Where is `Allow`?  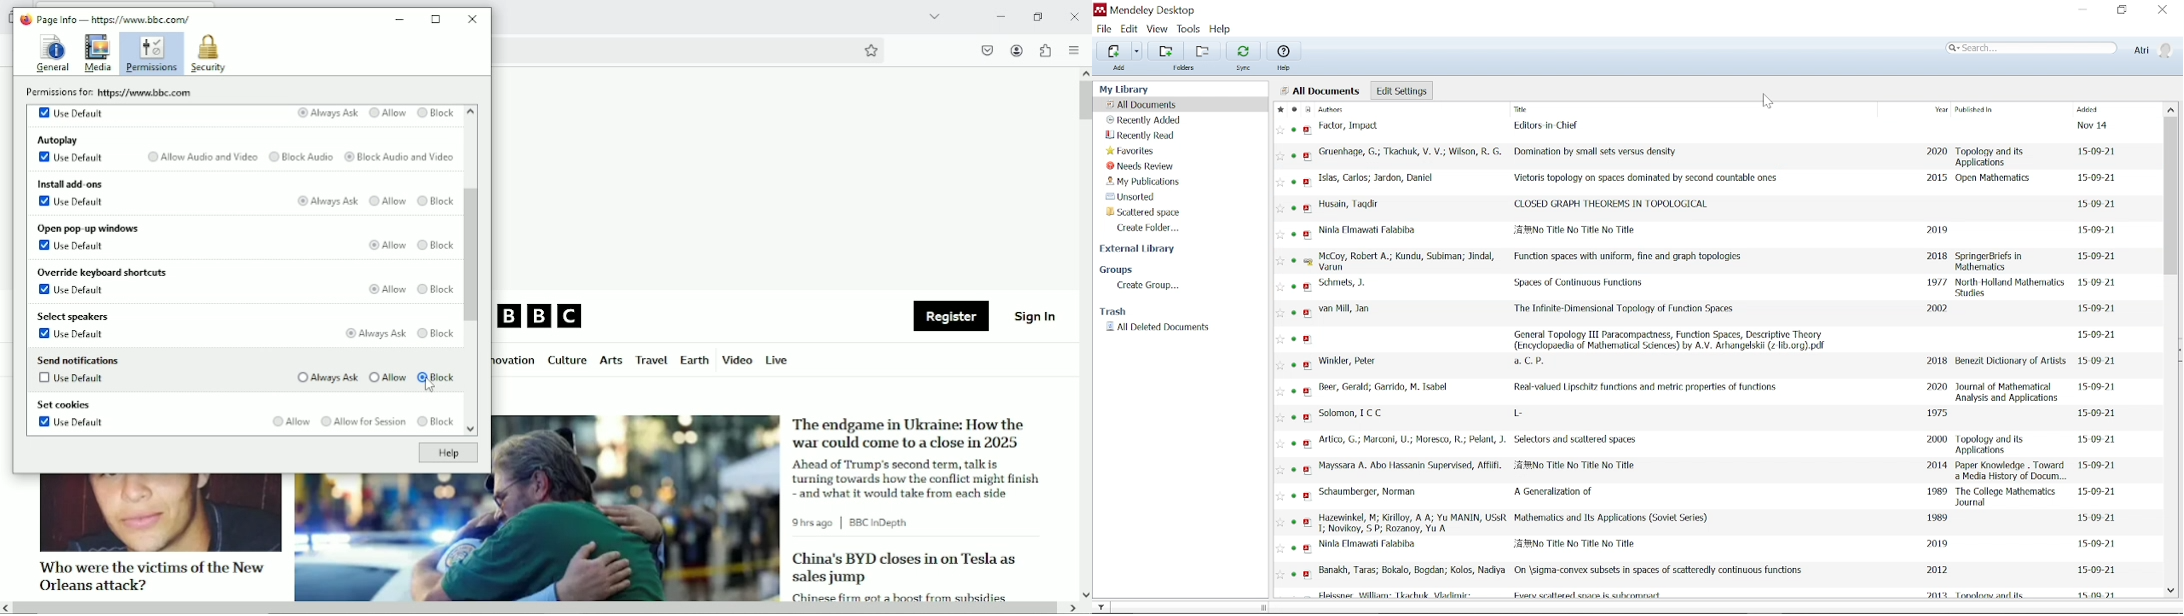
Allow is located at coordinates (387, 202).